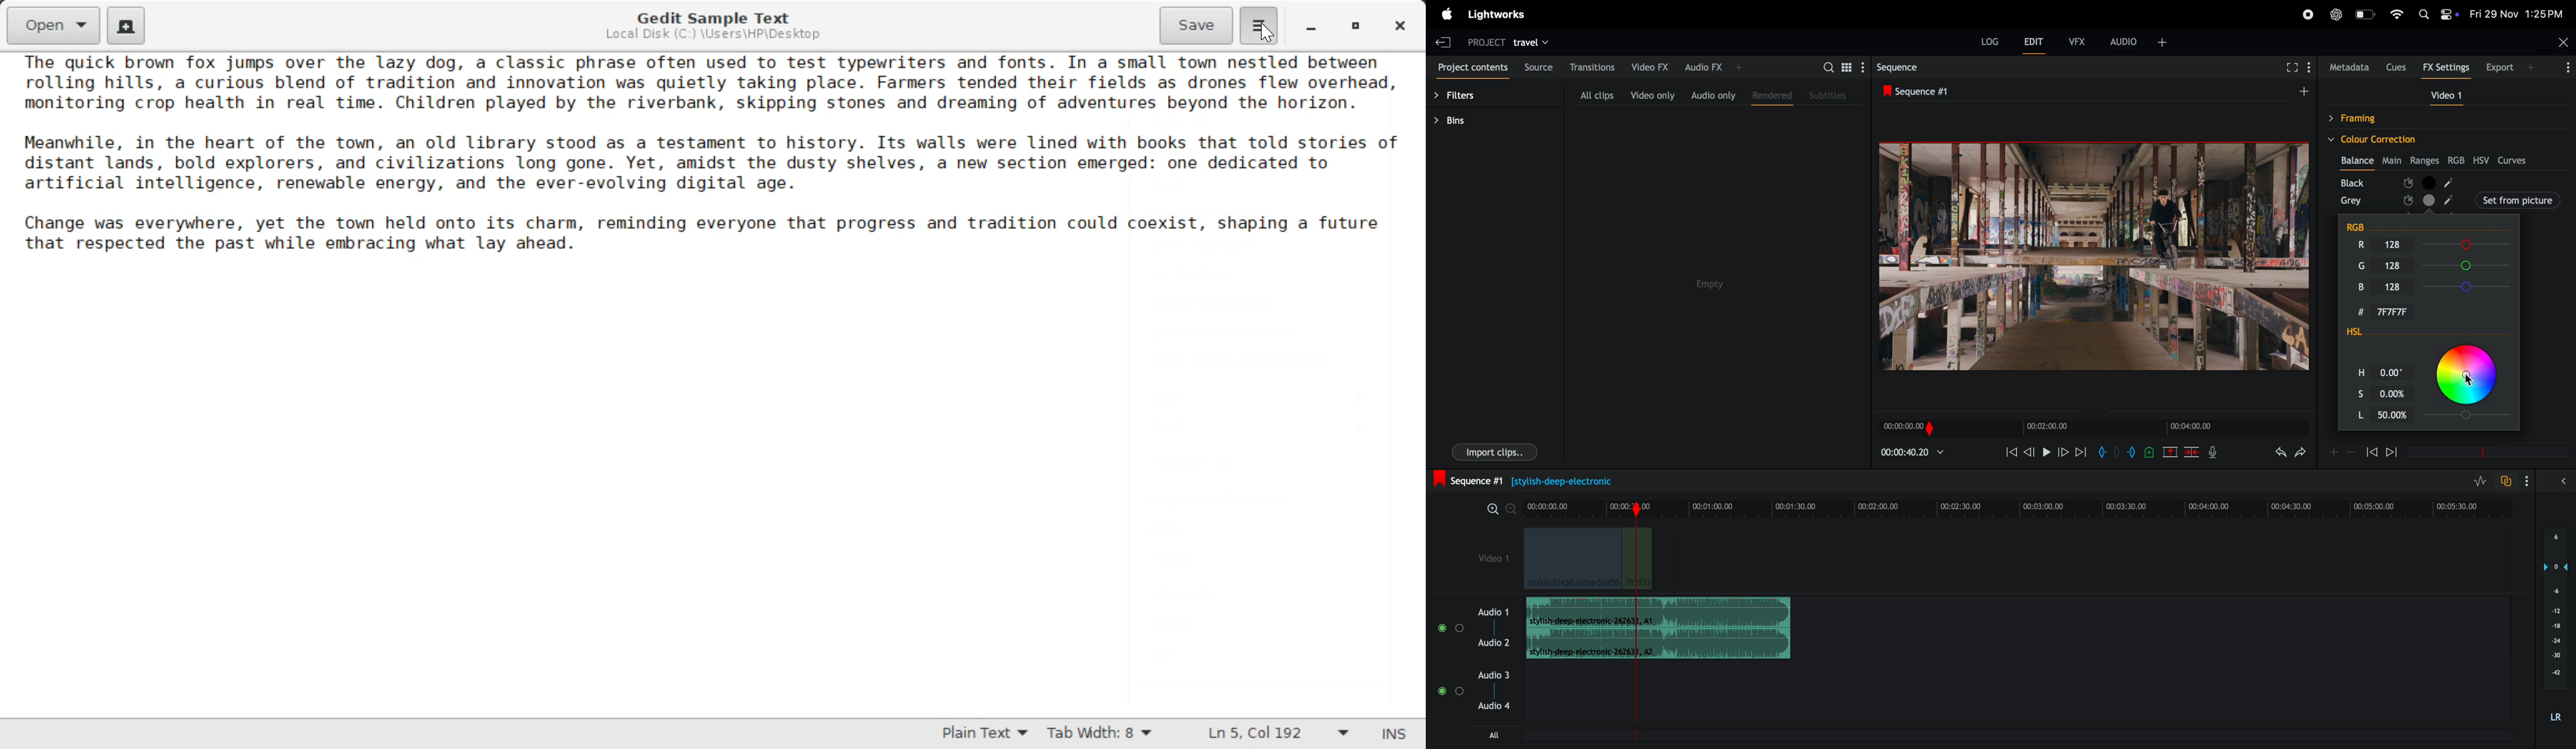  Describe the element at coordinates (2470, 287) in the screenshot. I see `B Slider` at that location.